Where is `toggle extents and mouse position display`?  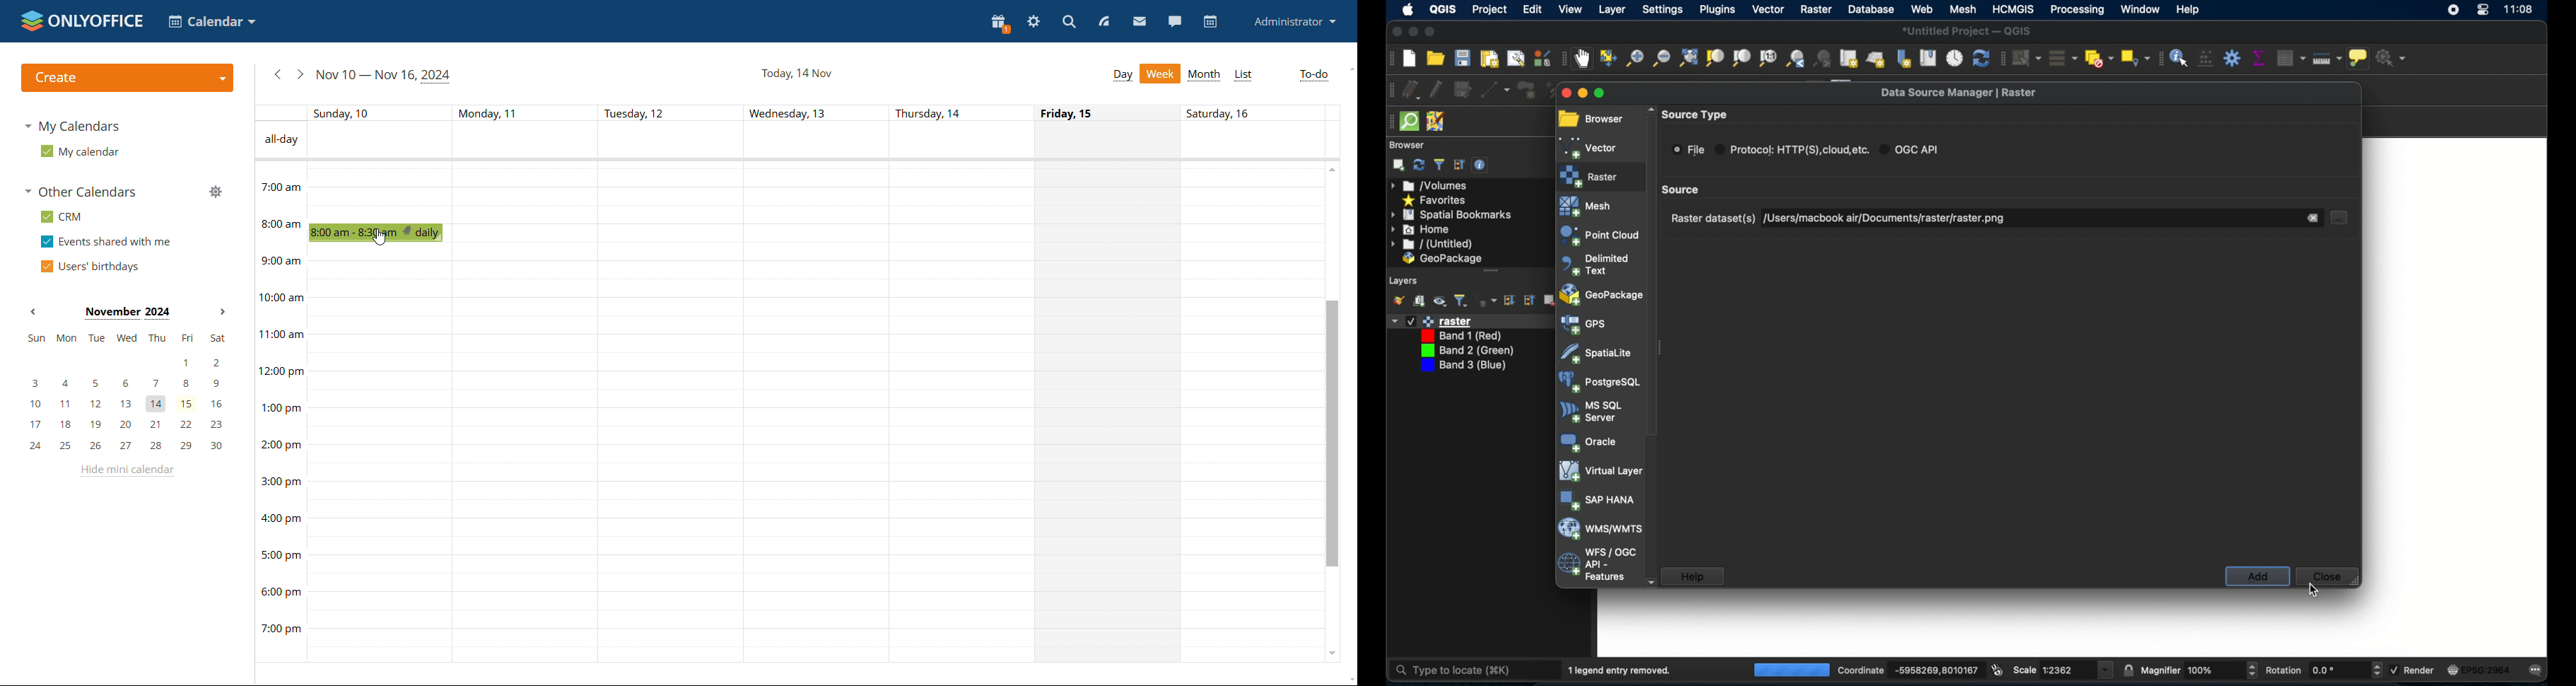 toggle extents and mouse position display is located at coordinates (1999, 669).